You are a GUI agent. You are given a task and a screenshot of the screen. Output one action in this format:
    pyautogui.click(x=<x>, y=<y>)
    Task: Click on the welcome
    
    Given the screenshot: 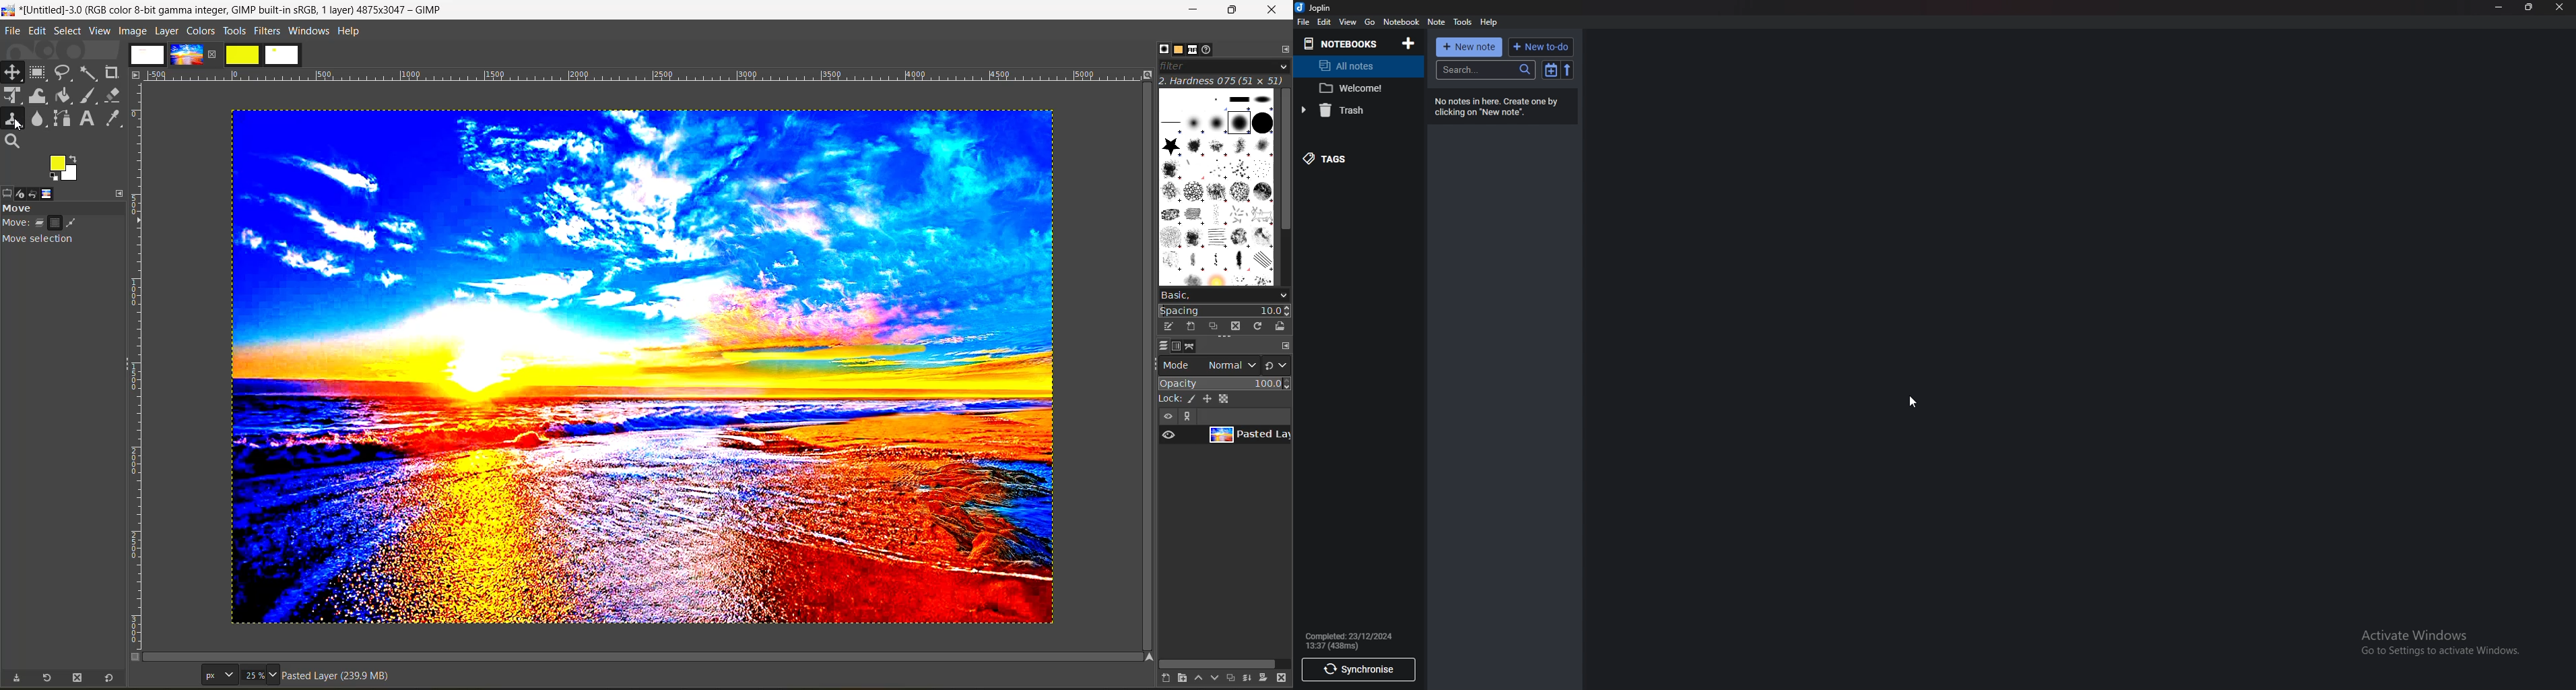 What is the action you would take?
    pyautogui.click(x=1358, y=89)
    